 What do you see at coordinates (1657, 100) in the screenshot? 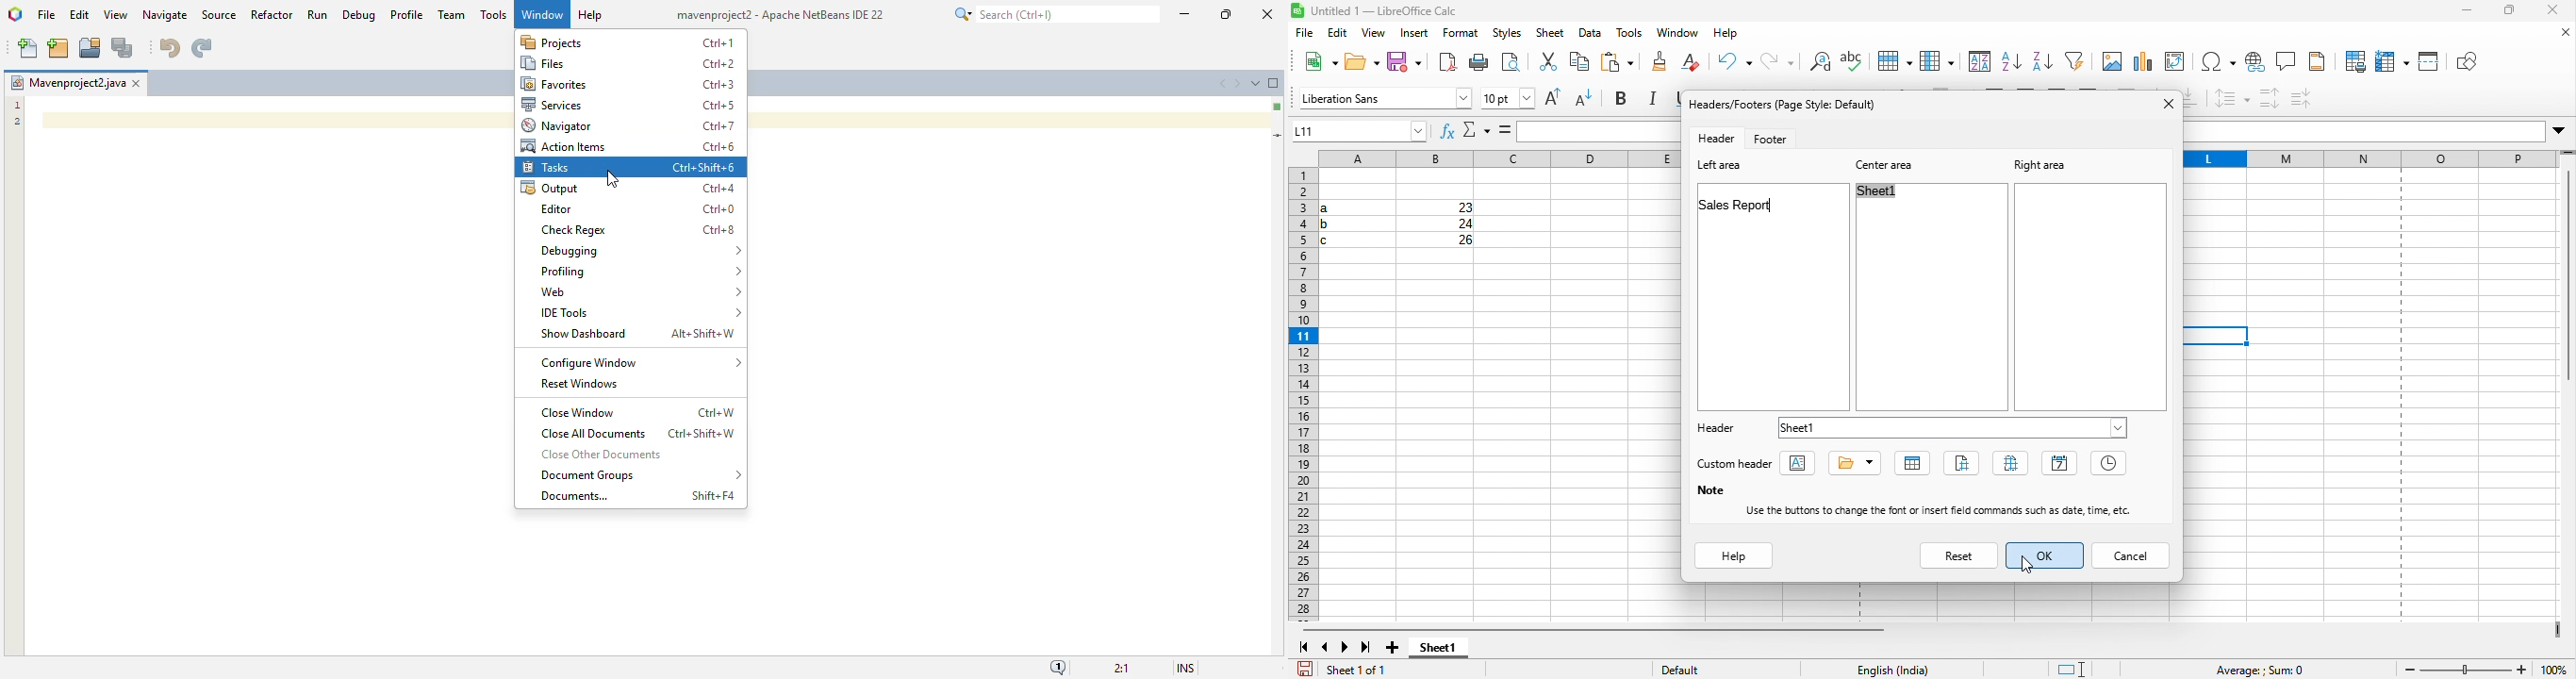
I see `italic` at bounding box center [1657, 100].